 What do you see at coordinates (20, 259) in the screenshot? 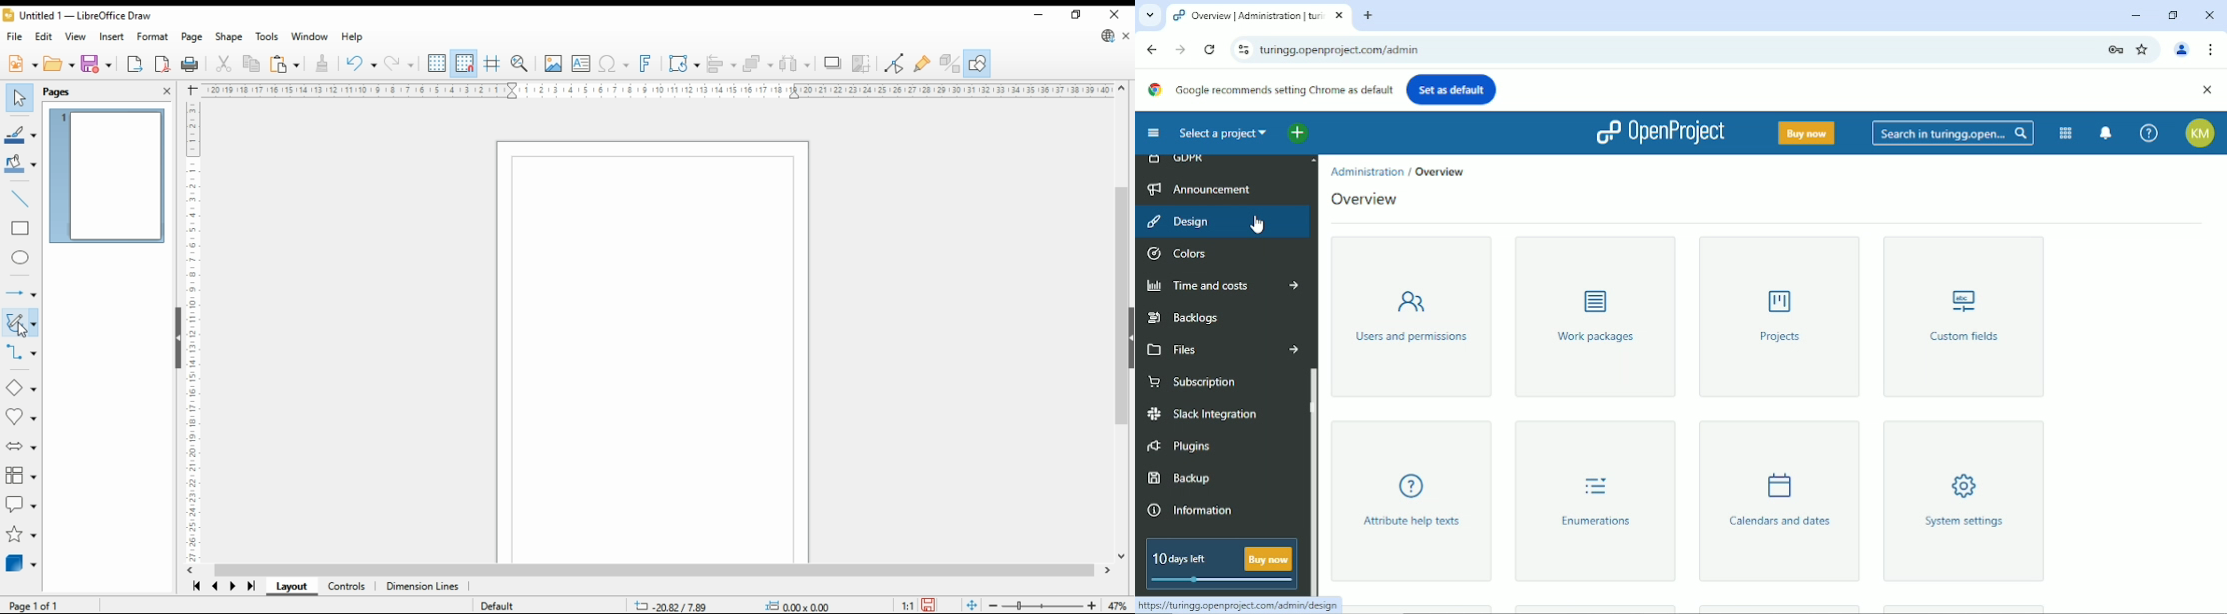
I see `ellipse` at bounding box center [20, 259].